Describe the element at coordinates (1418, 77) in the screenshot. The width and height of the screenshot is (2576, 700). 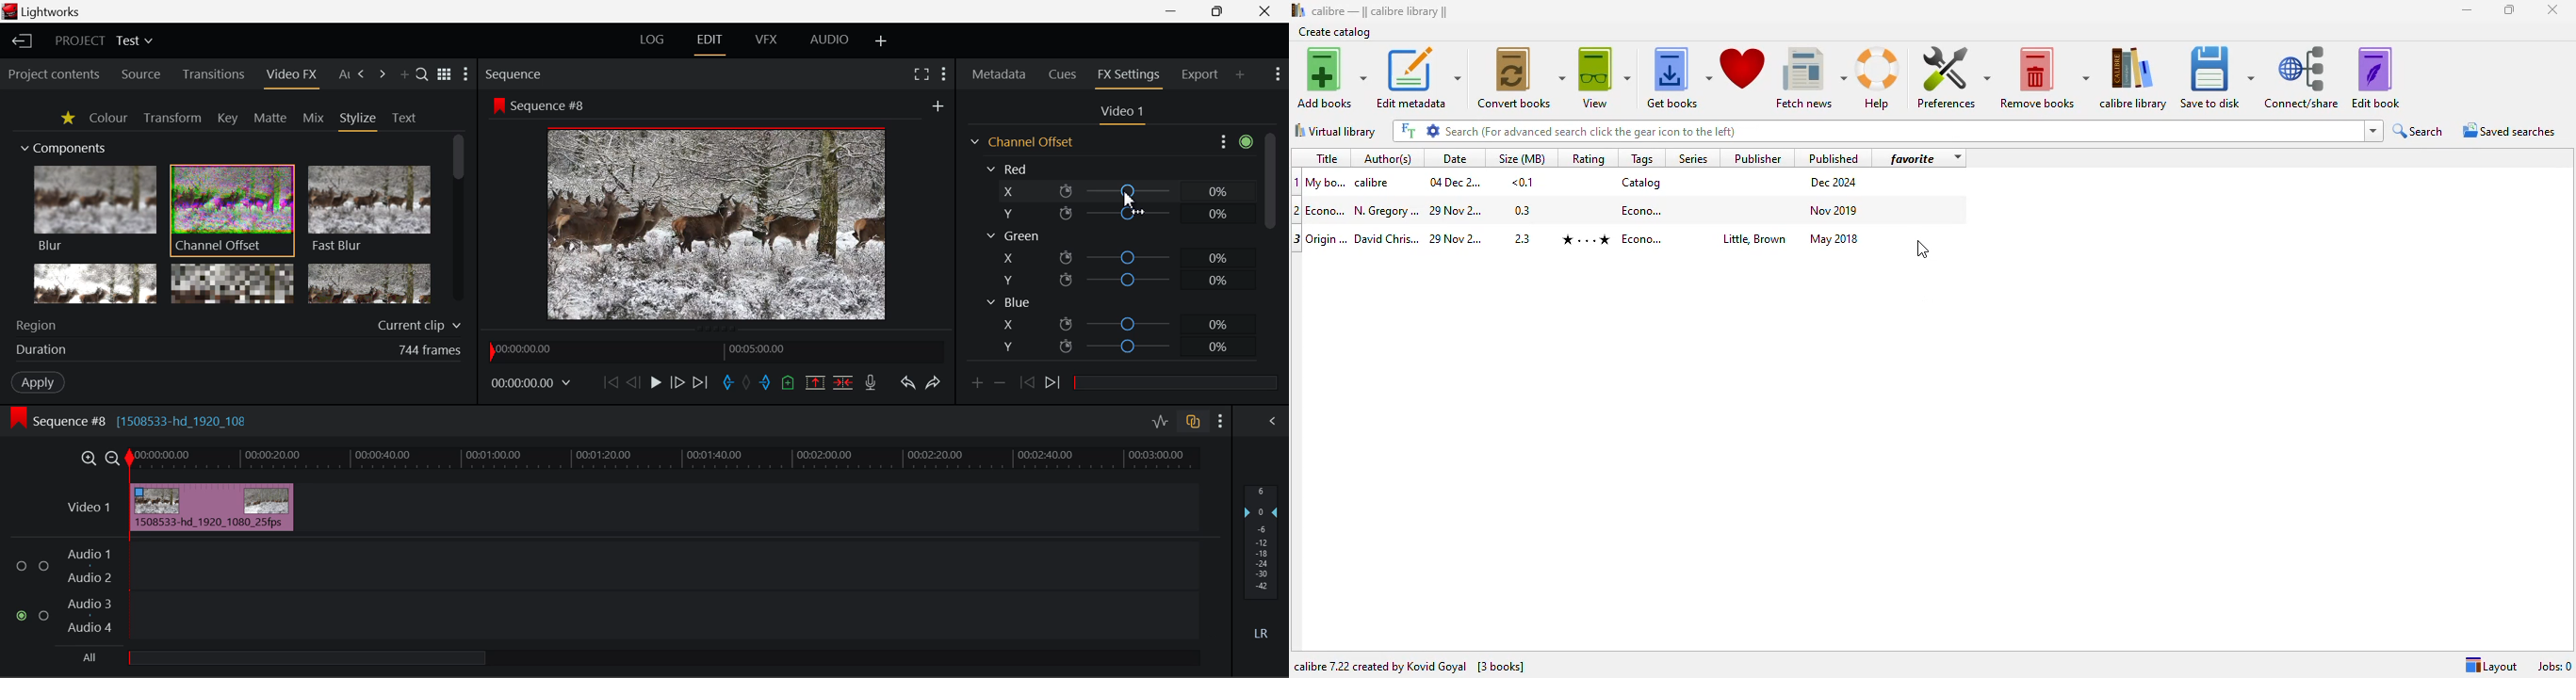
I see `edit metadata` at that location.